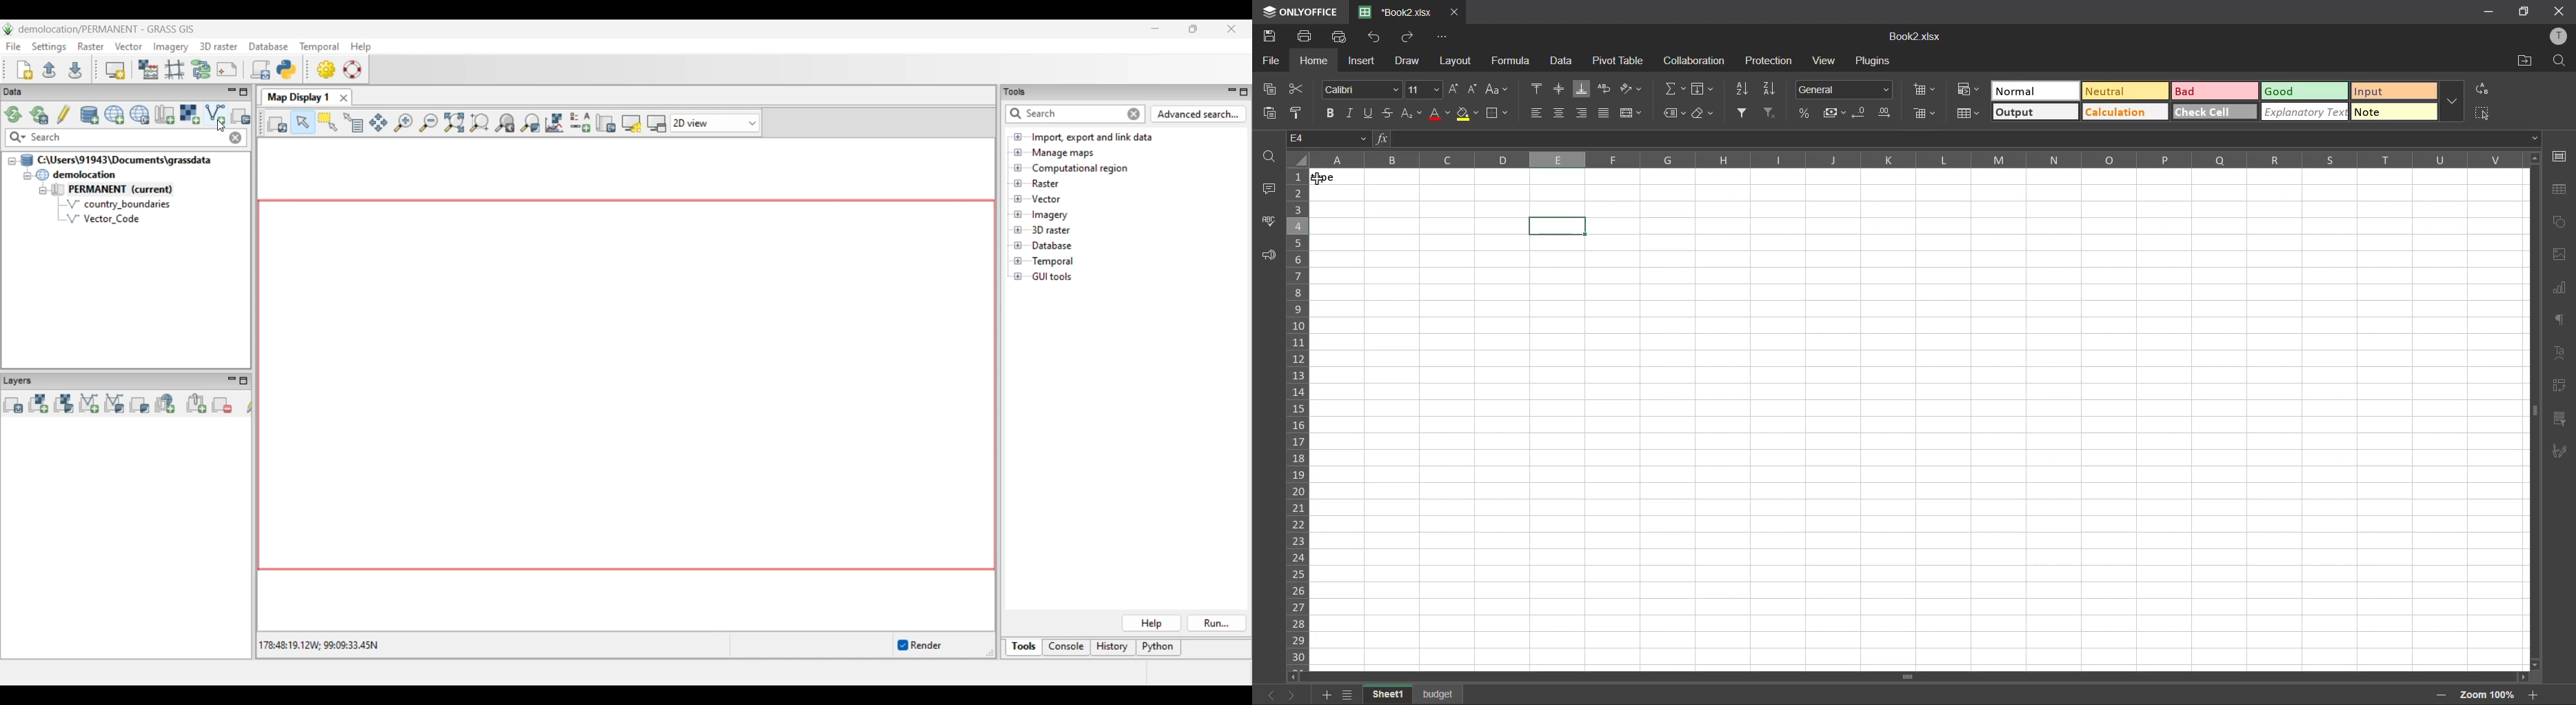 Image resolution: width=2576 pixels, height=728 pixels. I want to click on align left, so click(1537, 112).